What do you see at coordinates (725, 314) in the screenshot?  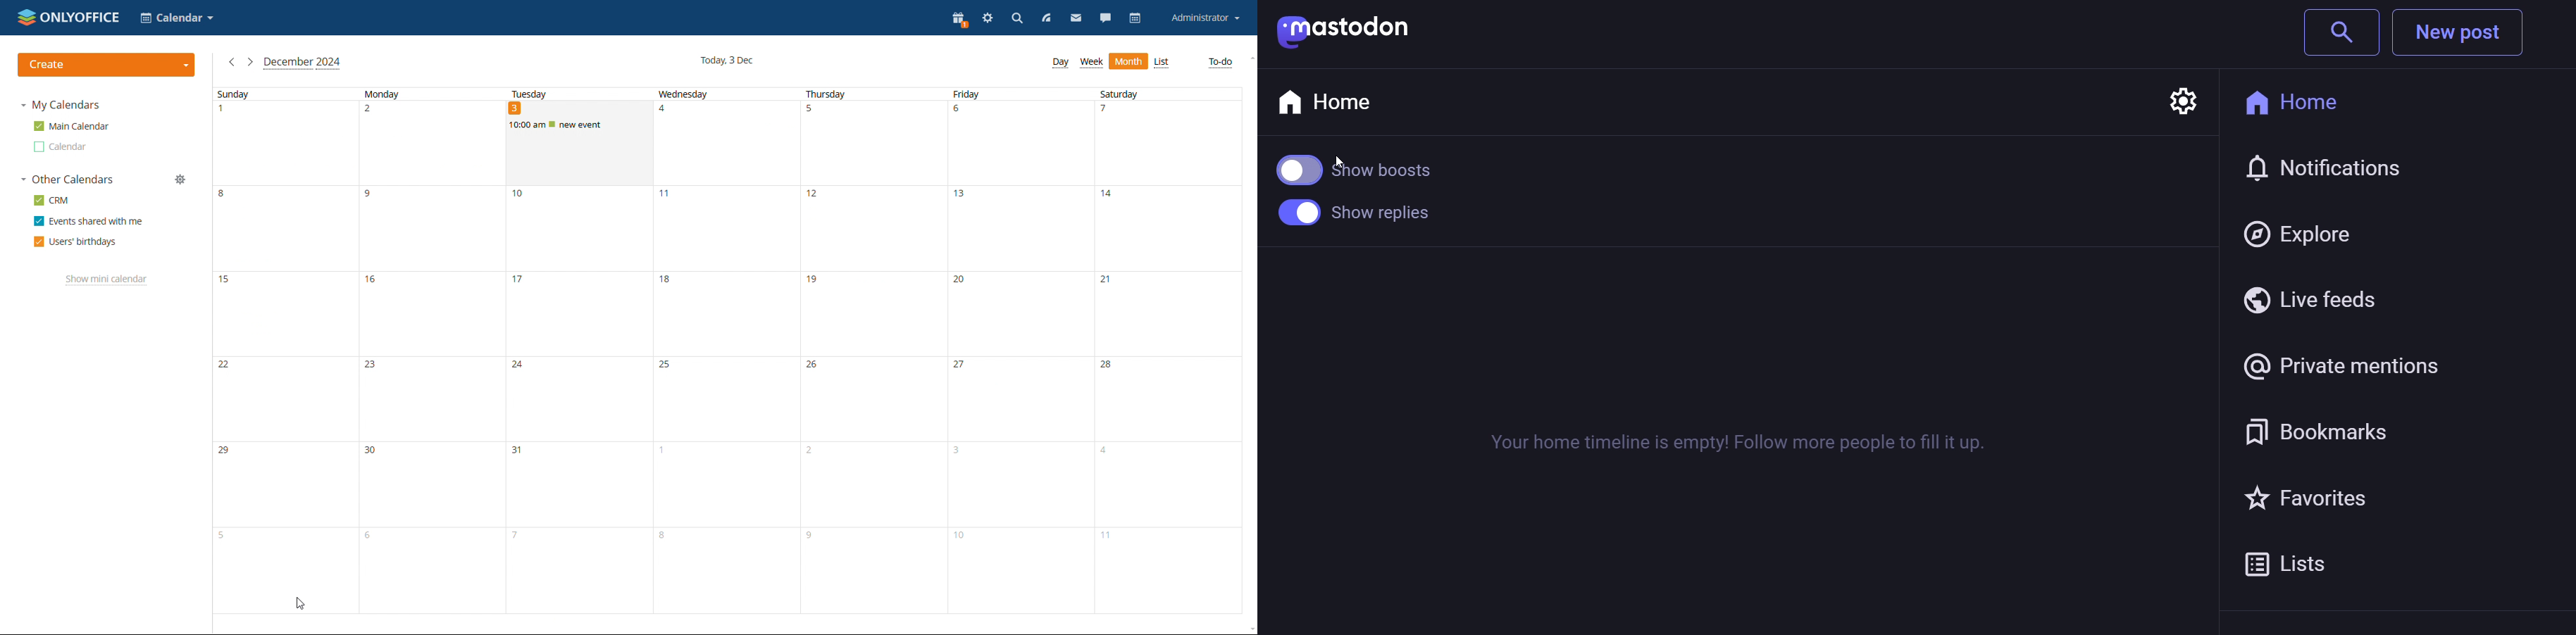 I see `18` at bounding box center [725, 314].